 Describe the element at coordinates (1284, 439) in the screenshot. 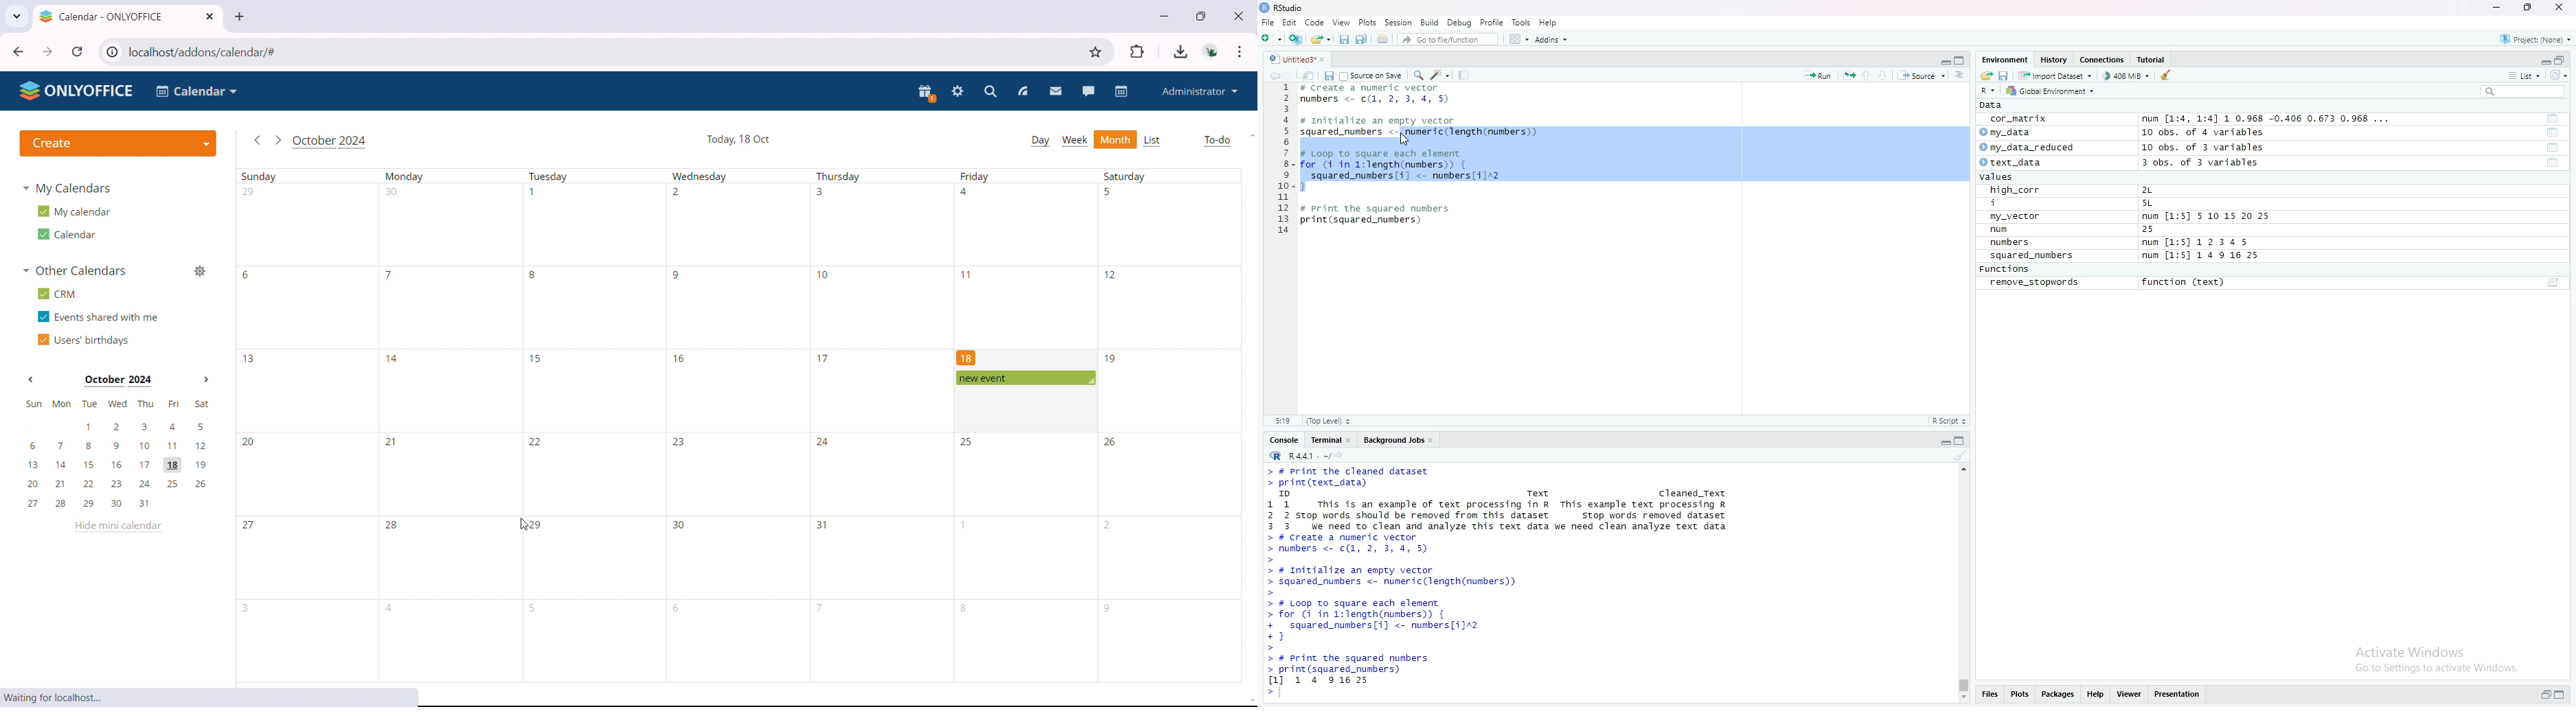

I see `Console` at that location.